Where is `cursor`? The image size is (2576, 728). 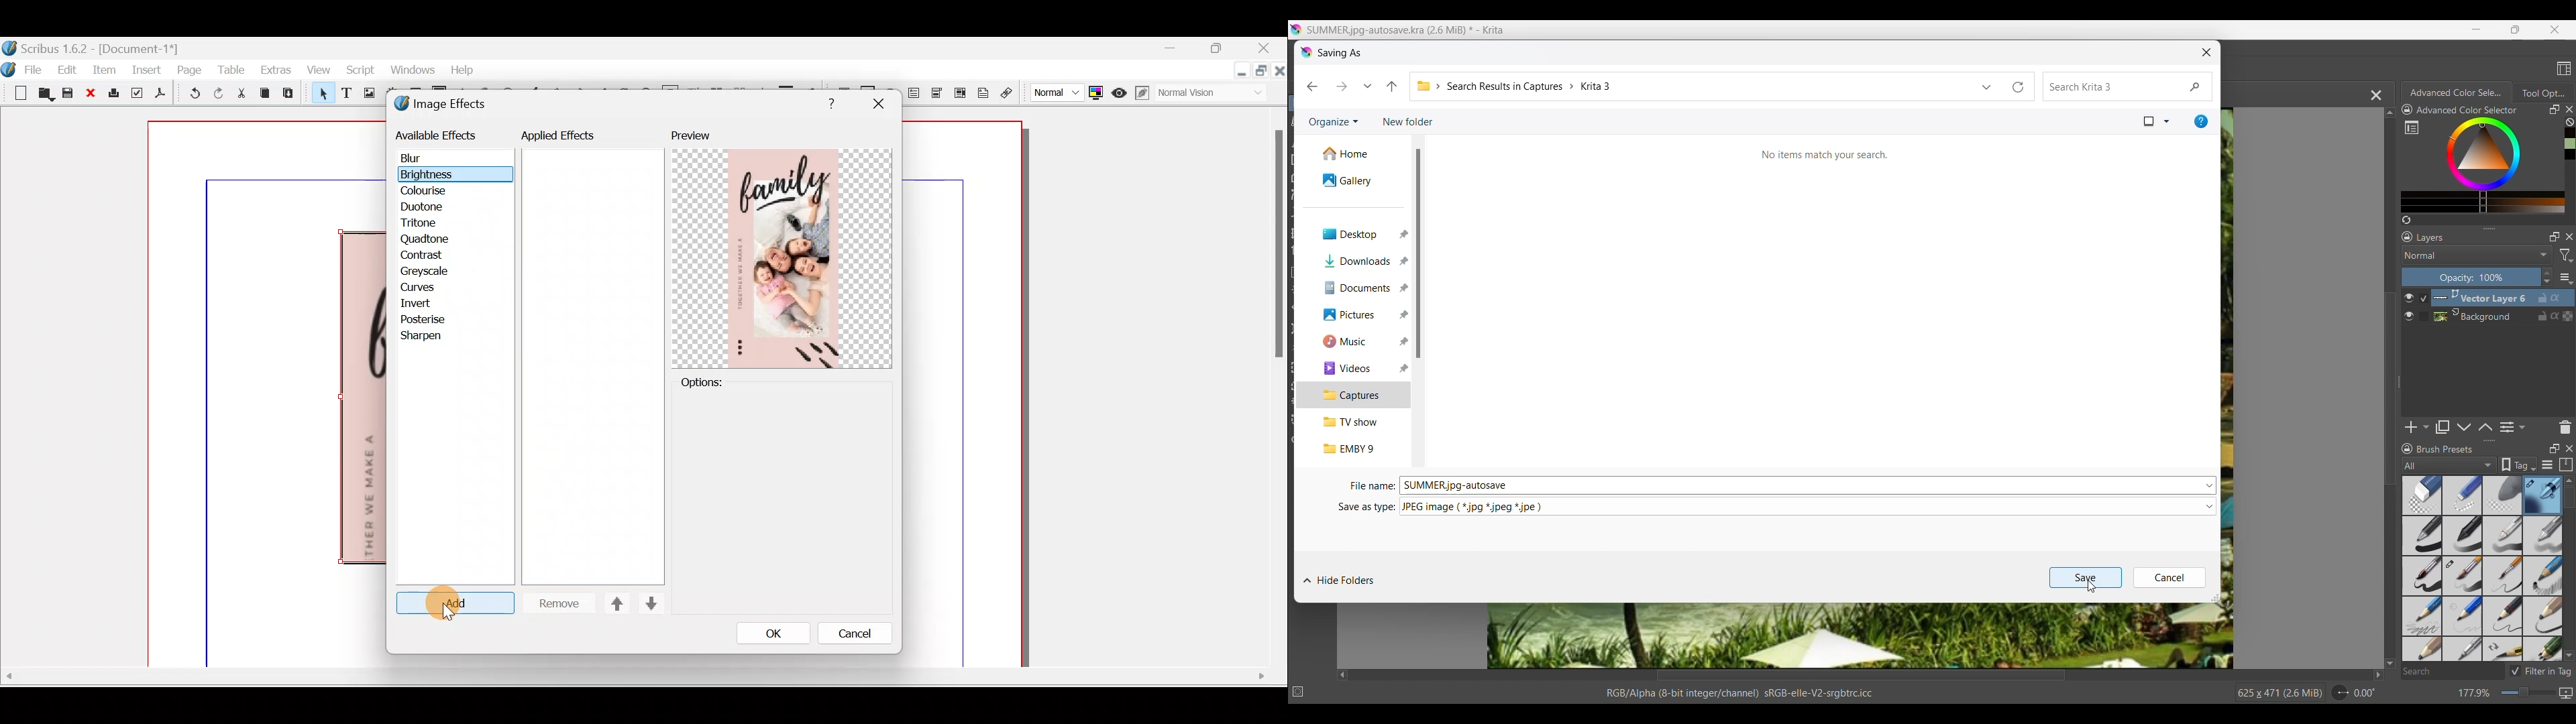 cursor is located at coordinates (2093, 586).